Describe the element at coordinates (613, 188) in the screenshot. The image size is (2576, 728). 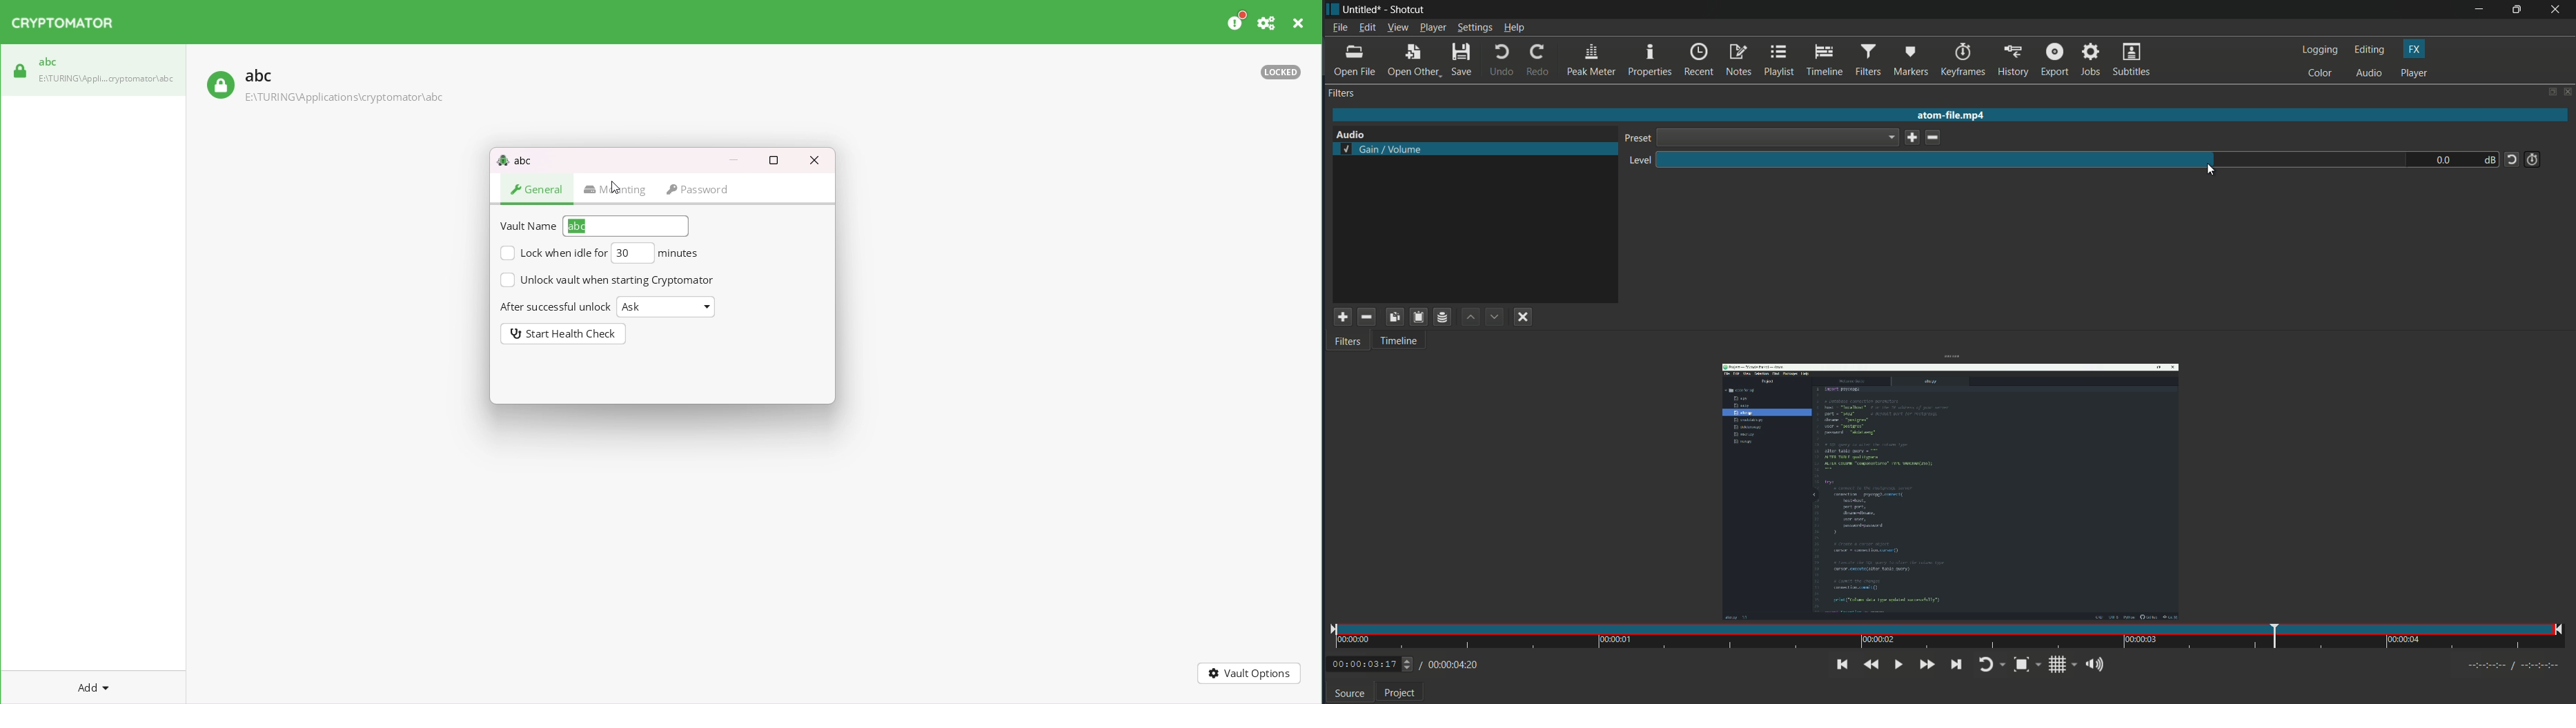
I see `mounting` at that location.